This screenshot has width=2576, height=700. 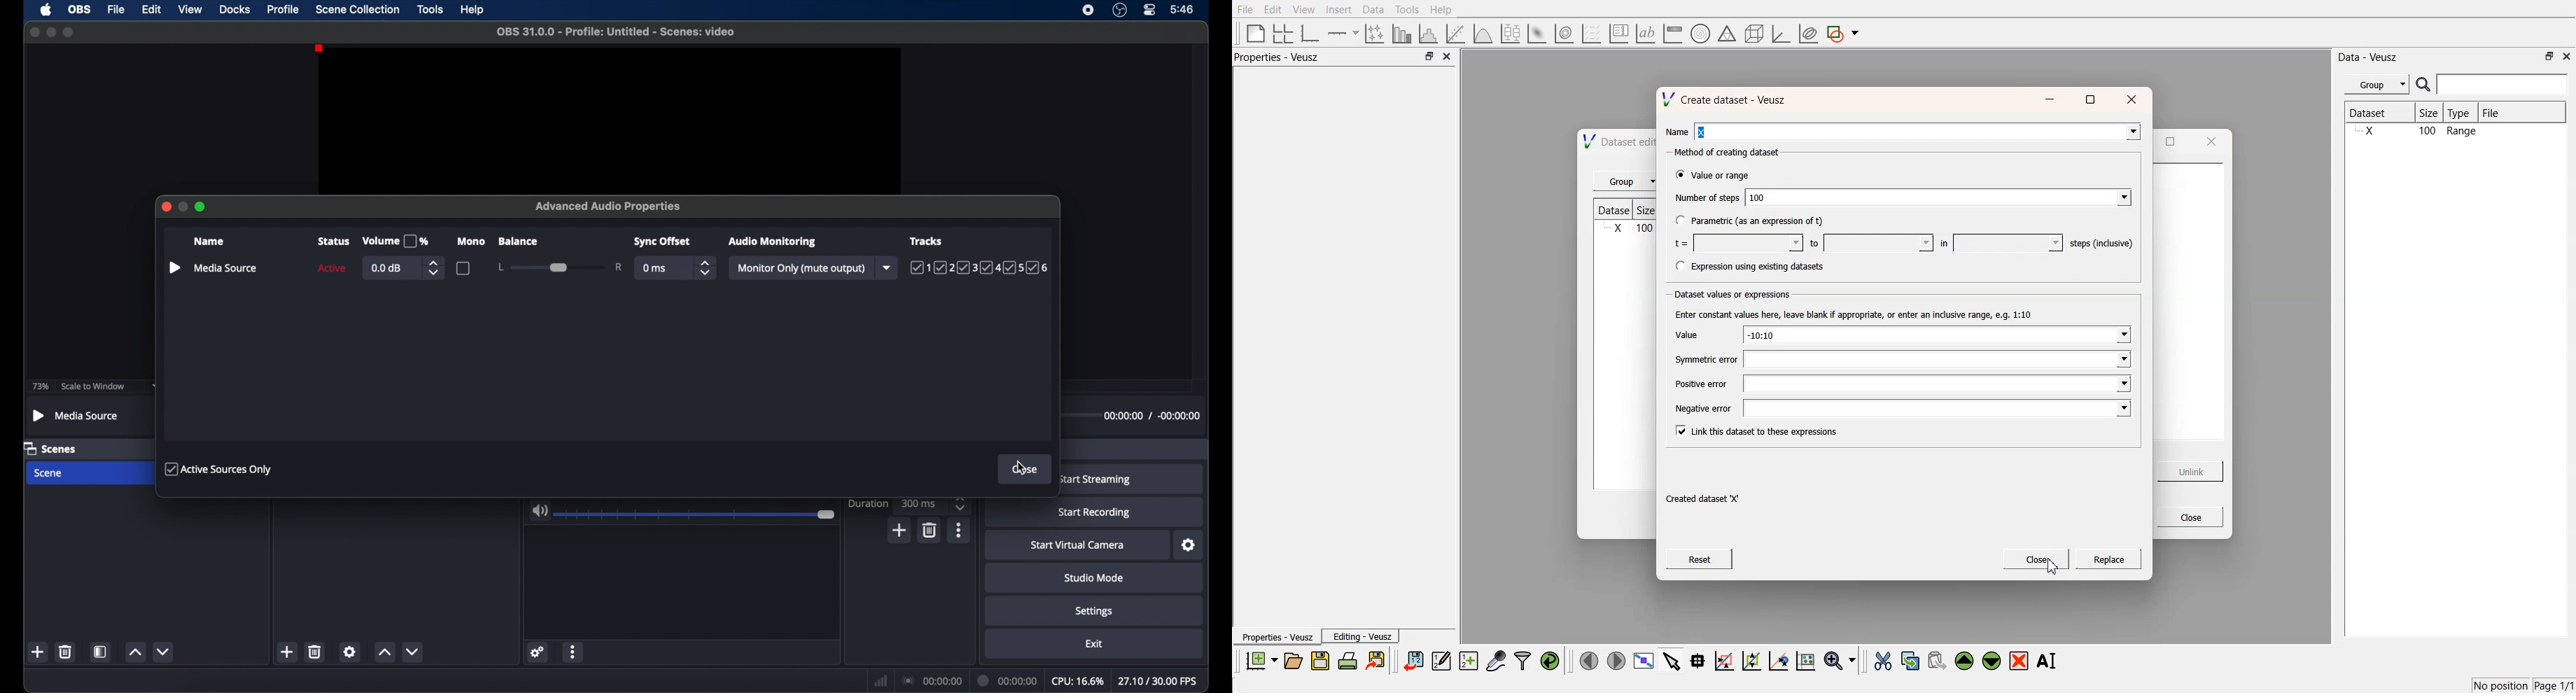 What do you see at coordinates (1701, 384) in the screenshot?
I see `Positive error` at bounding box center [1701, 384].